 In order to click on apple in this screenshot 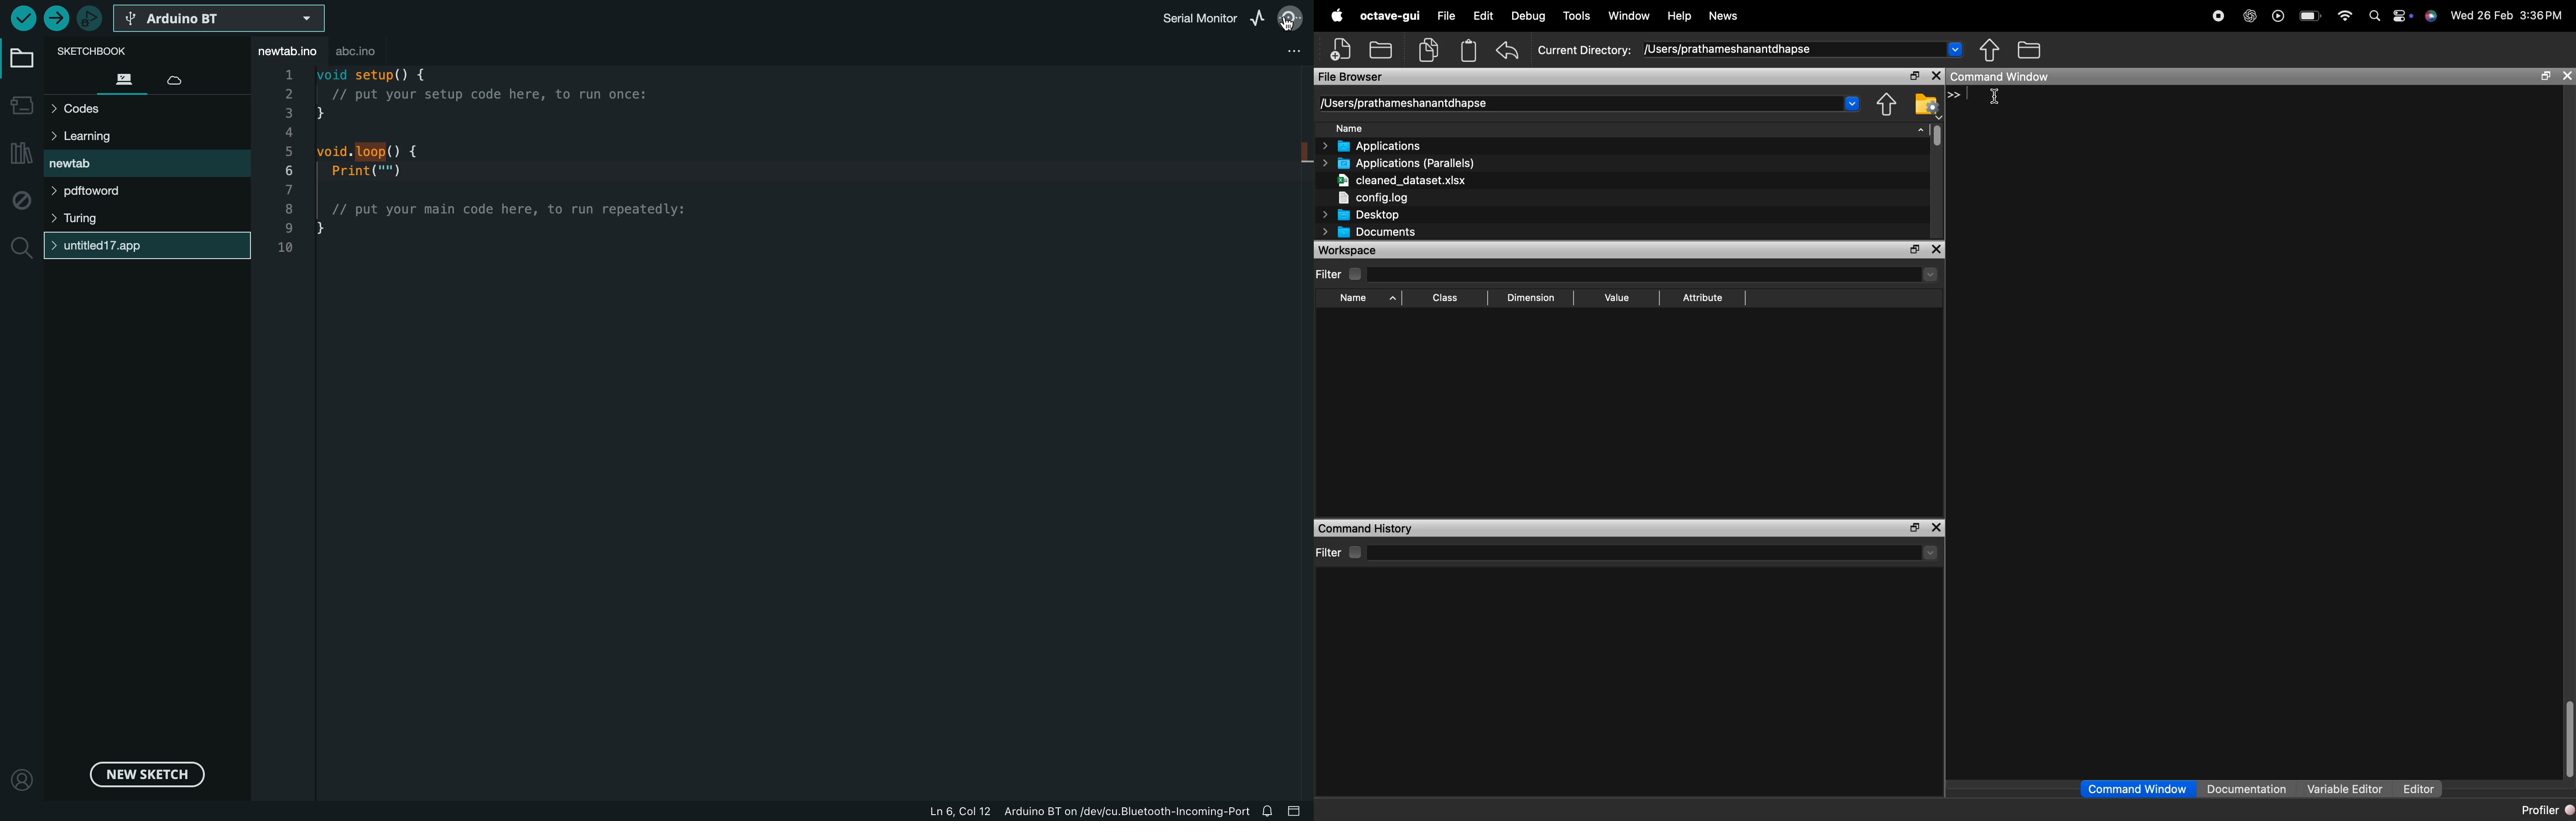, I will do `click(1336, 15)`.